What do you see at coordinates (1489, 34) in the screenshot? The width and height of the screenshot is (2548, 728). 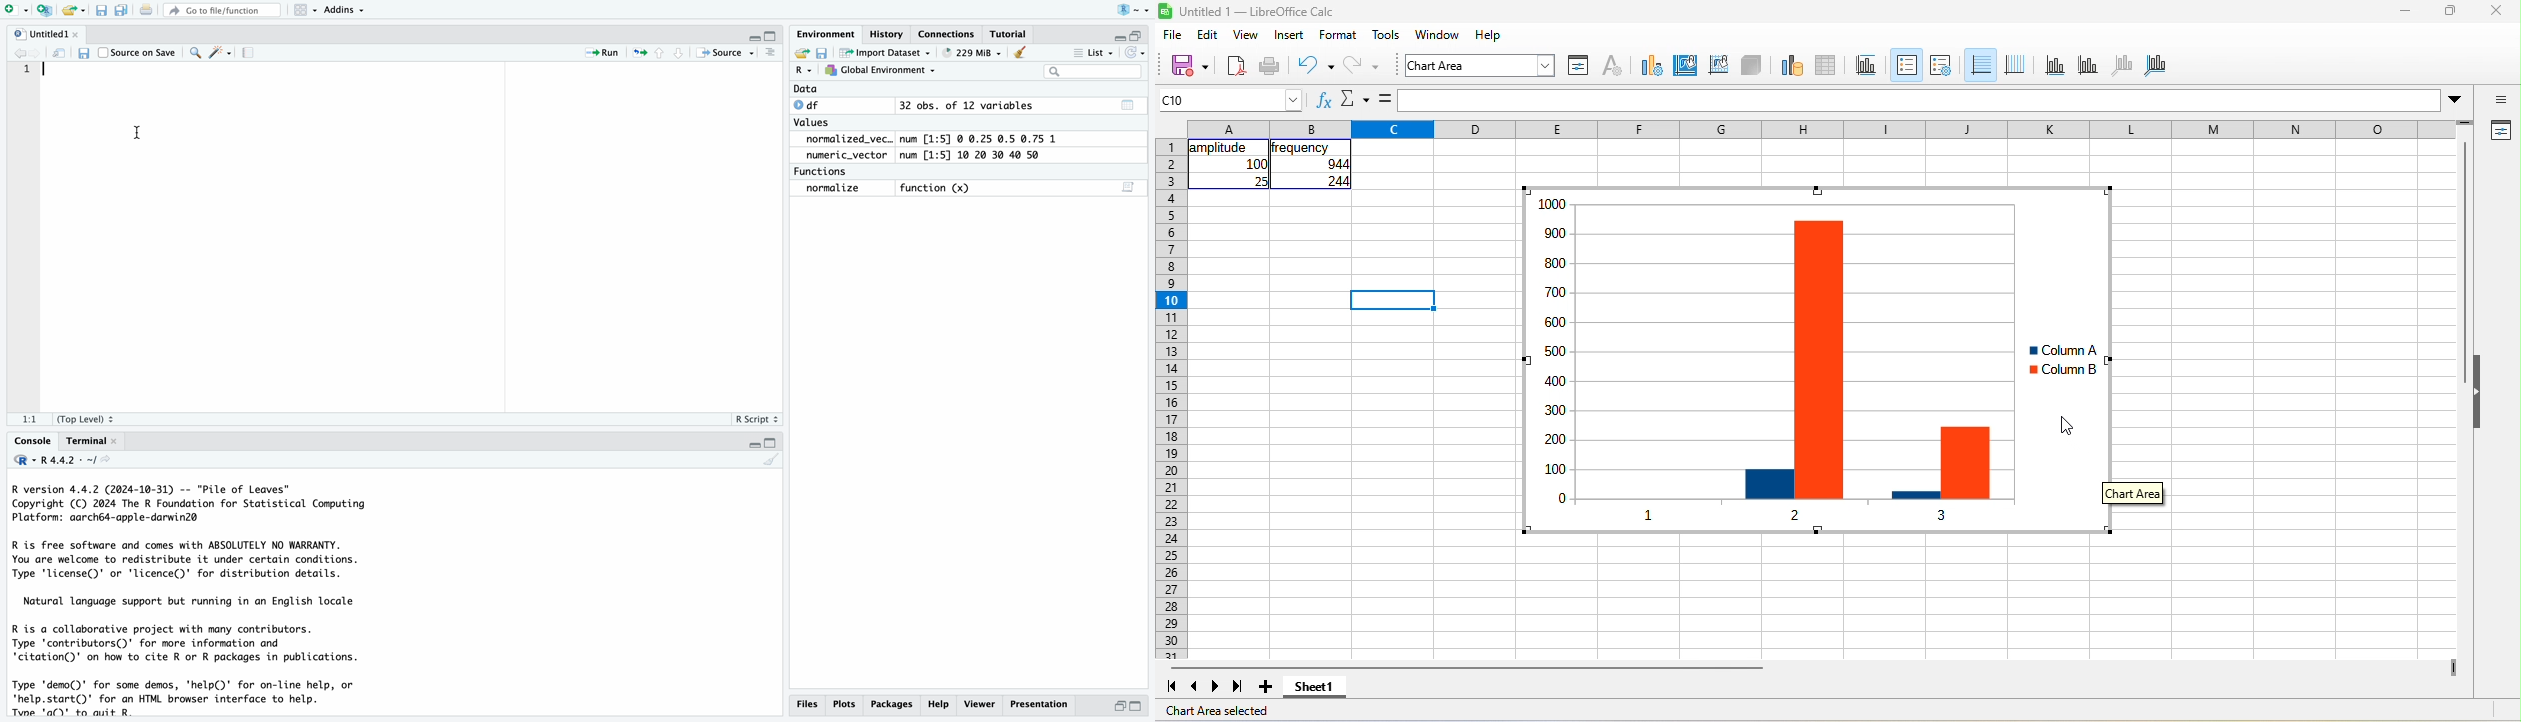 I see `help` at bounding box center [1489, 34].